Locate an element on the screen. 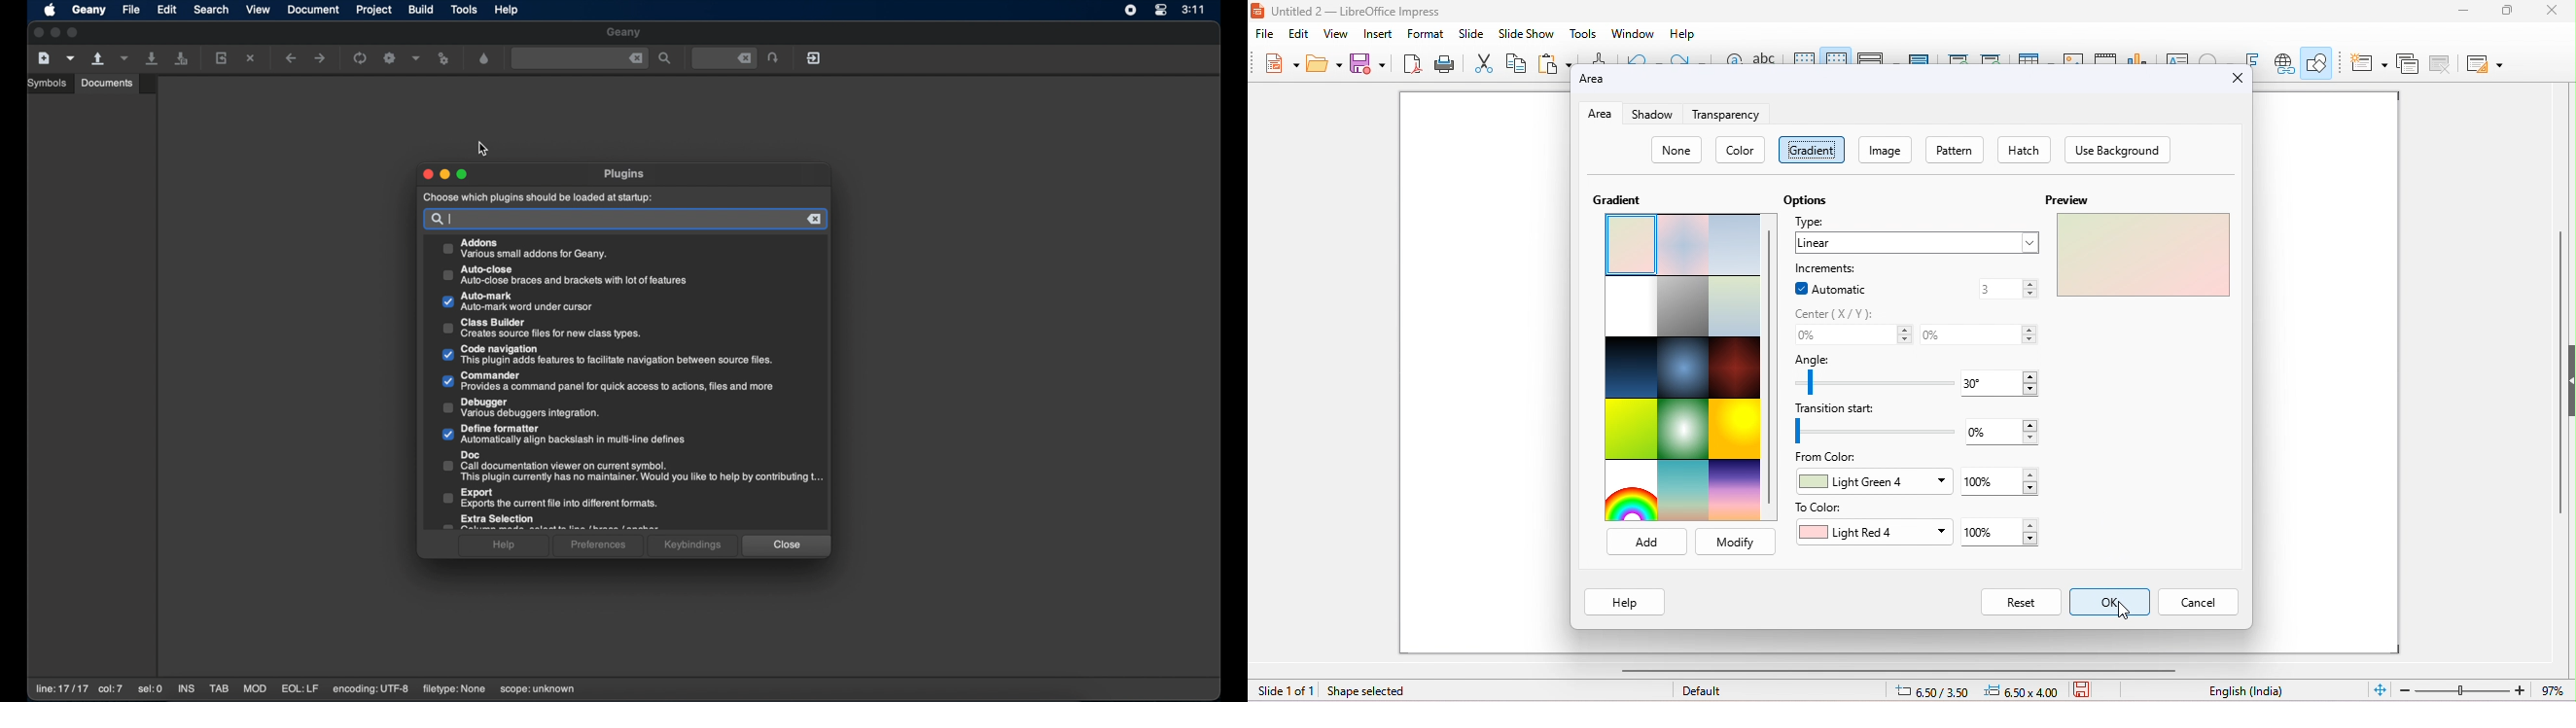  linear is located at coordinates (1918, 243).